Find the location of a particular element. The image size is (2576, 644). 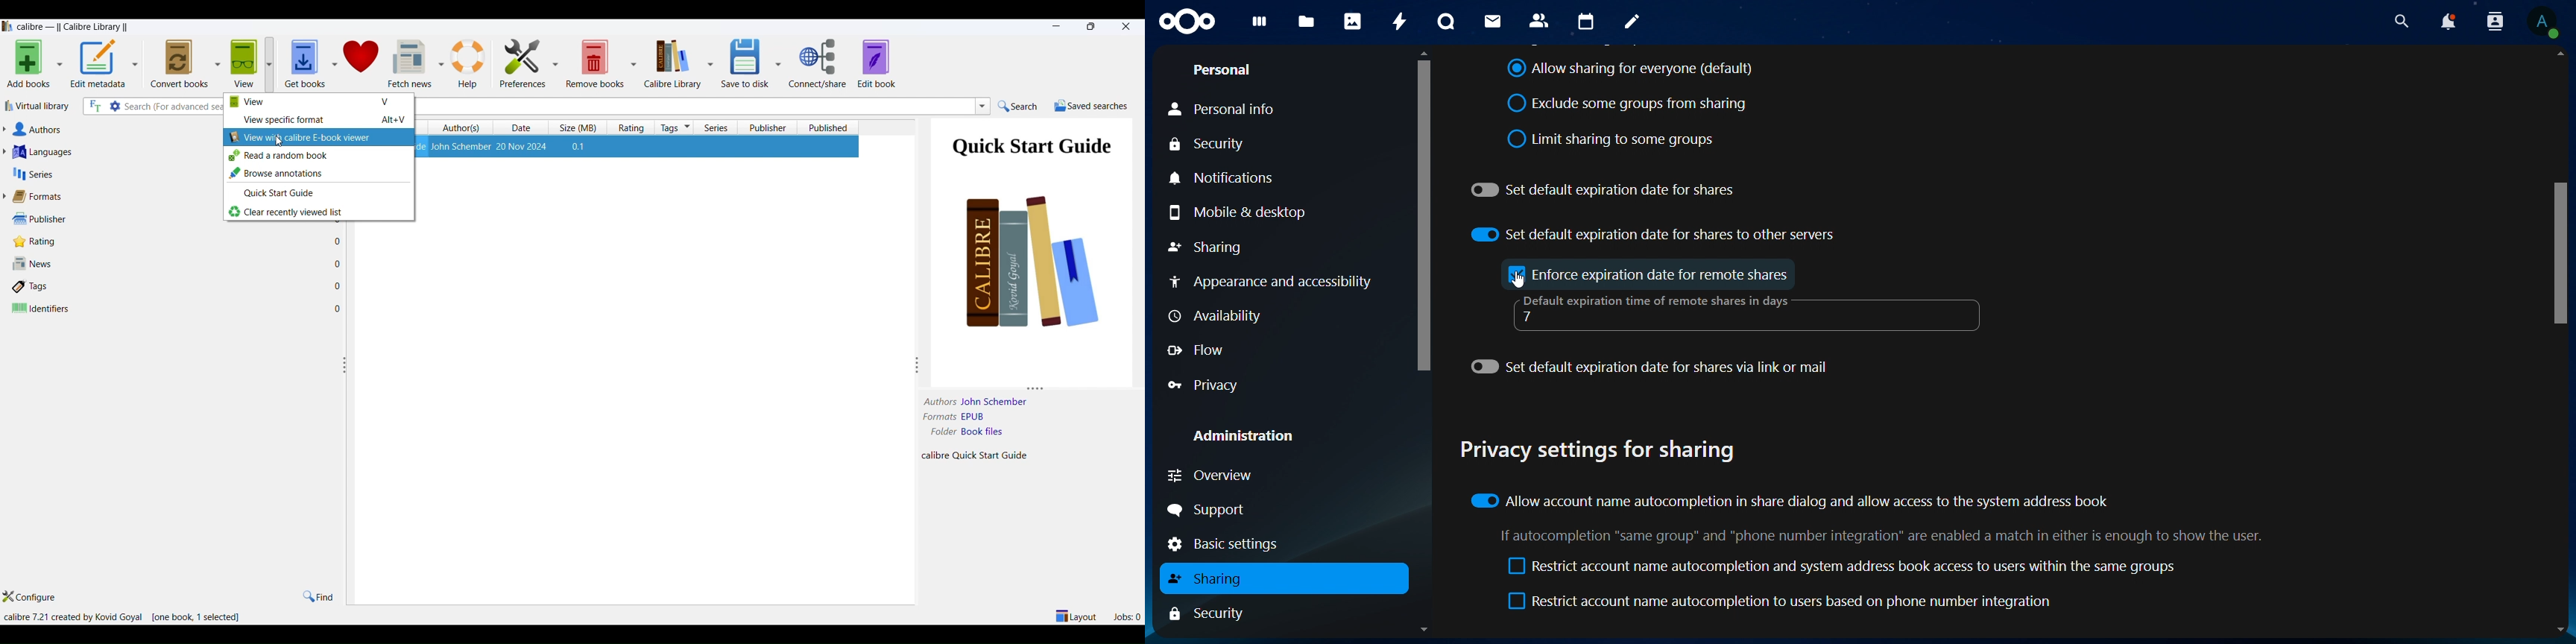

basic settings is located at coordinates (1229, 544).